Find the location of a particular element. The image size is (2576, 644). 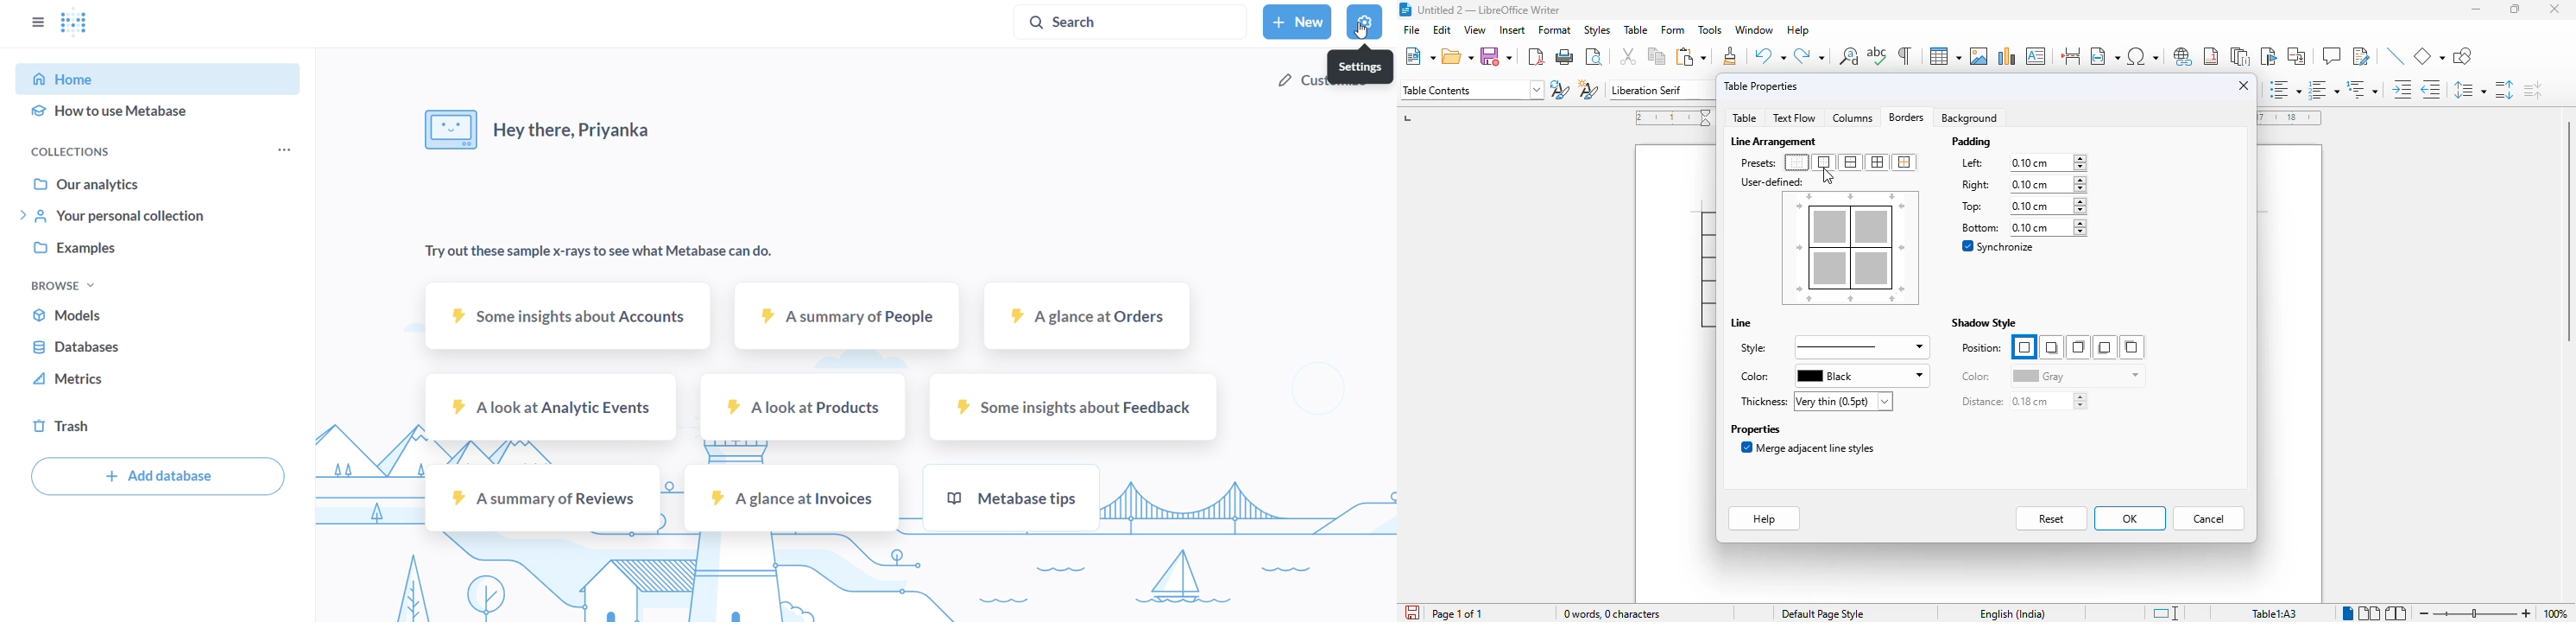

color: gray is located at coordinates (2051, 375).